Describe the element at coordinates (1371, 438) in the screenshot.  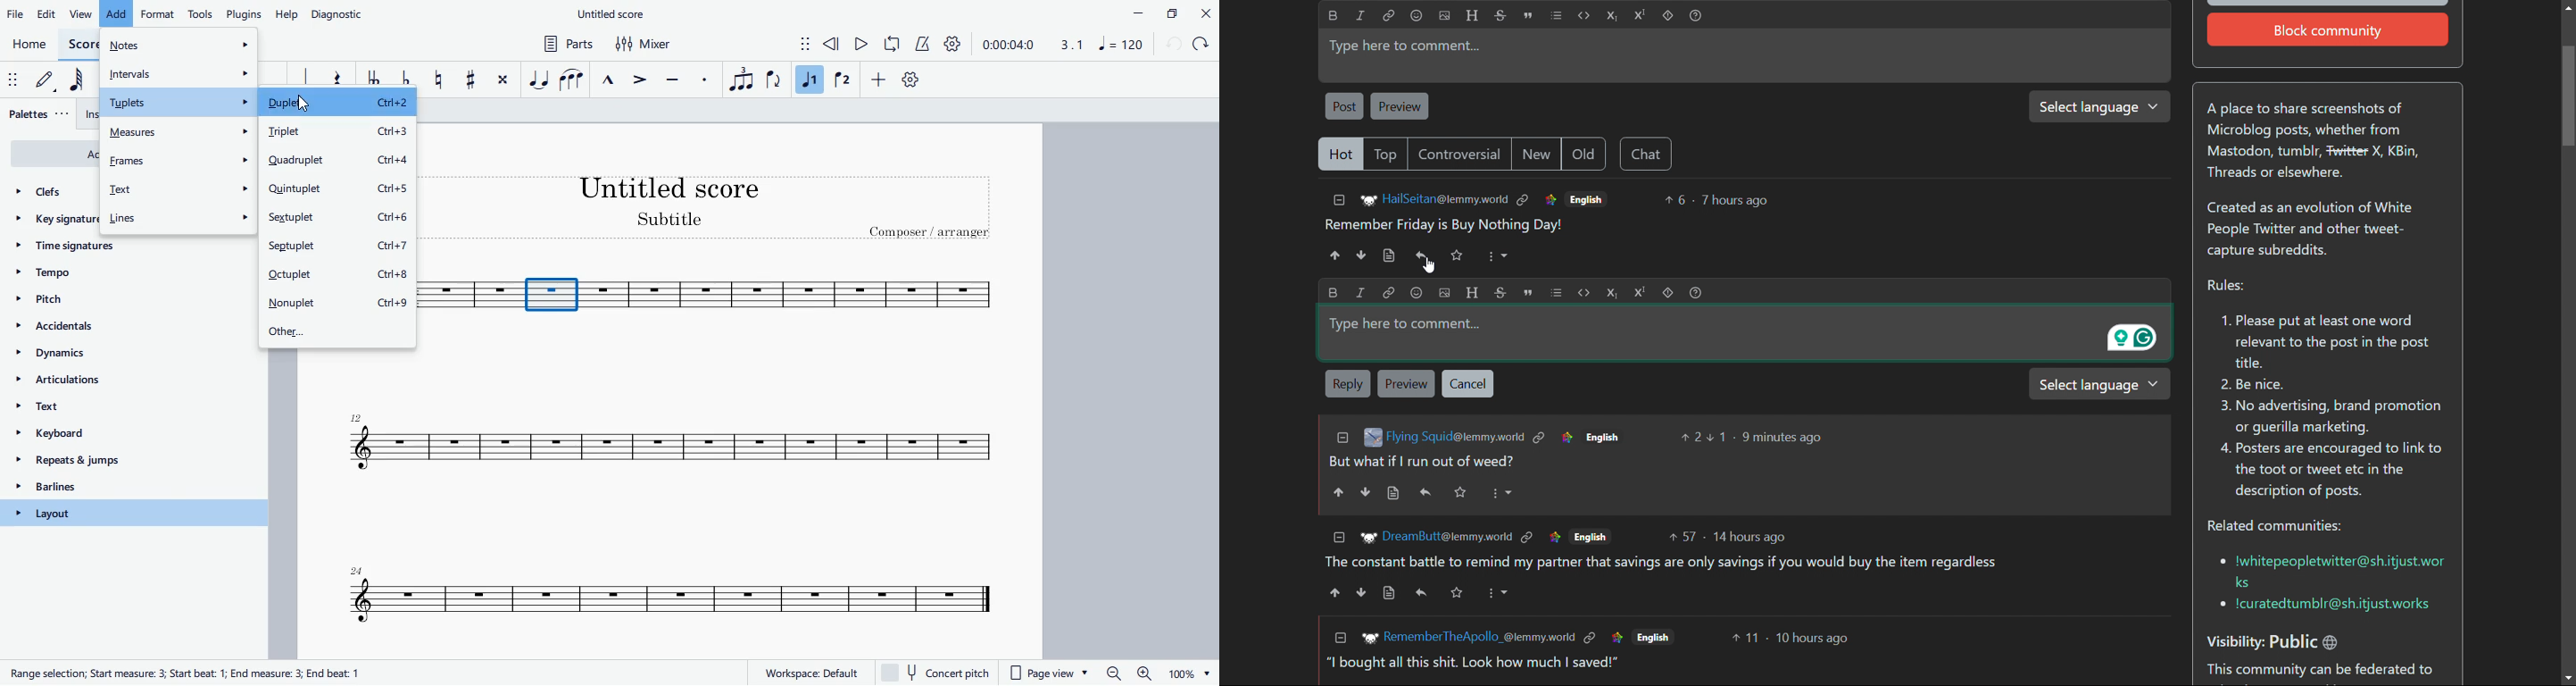
I see `image` at that location.